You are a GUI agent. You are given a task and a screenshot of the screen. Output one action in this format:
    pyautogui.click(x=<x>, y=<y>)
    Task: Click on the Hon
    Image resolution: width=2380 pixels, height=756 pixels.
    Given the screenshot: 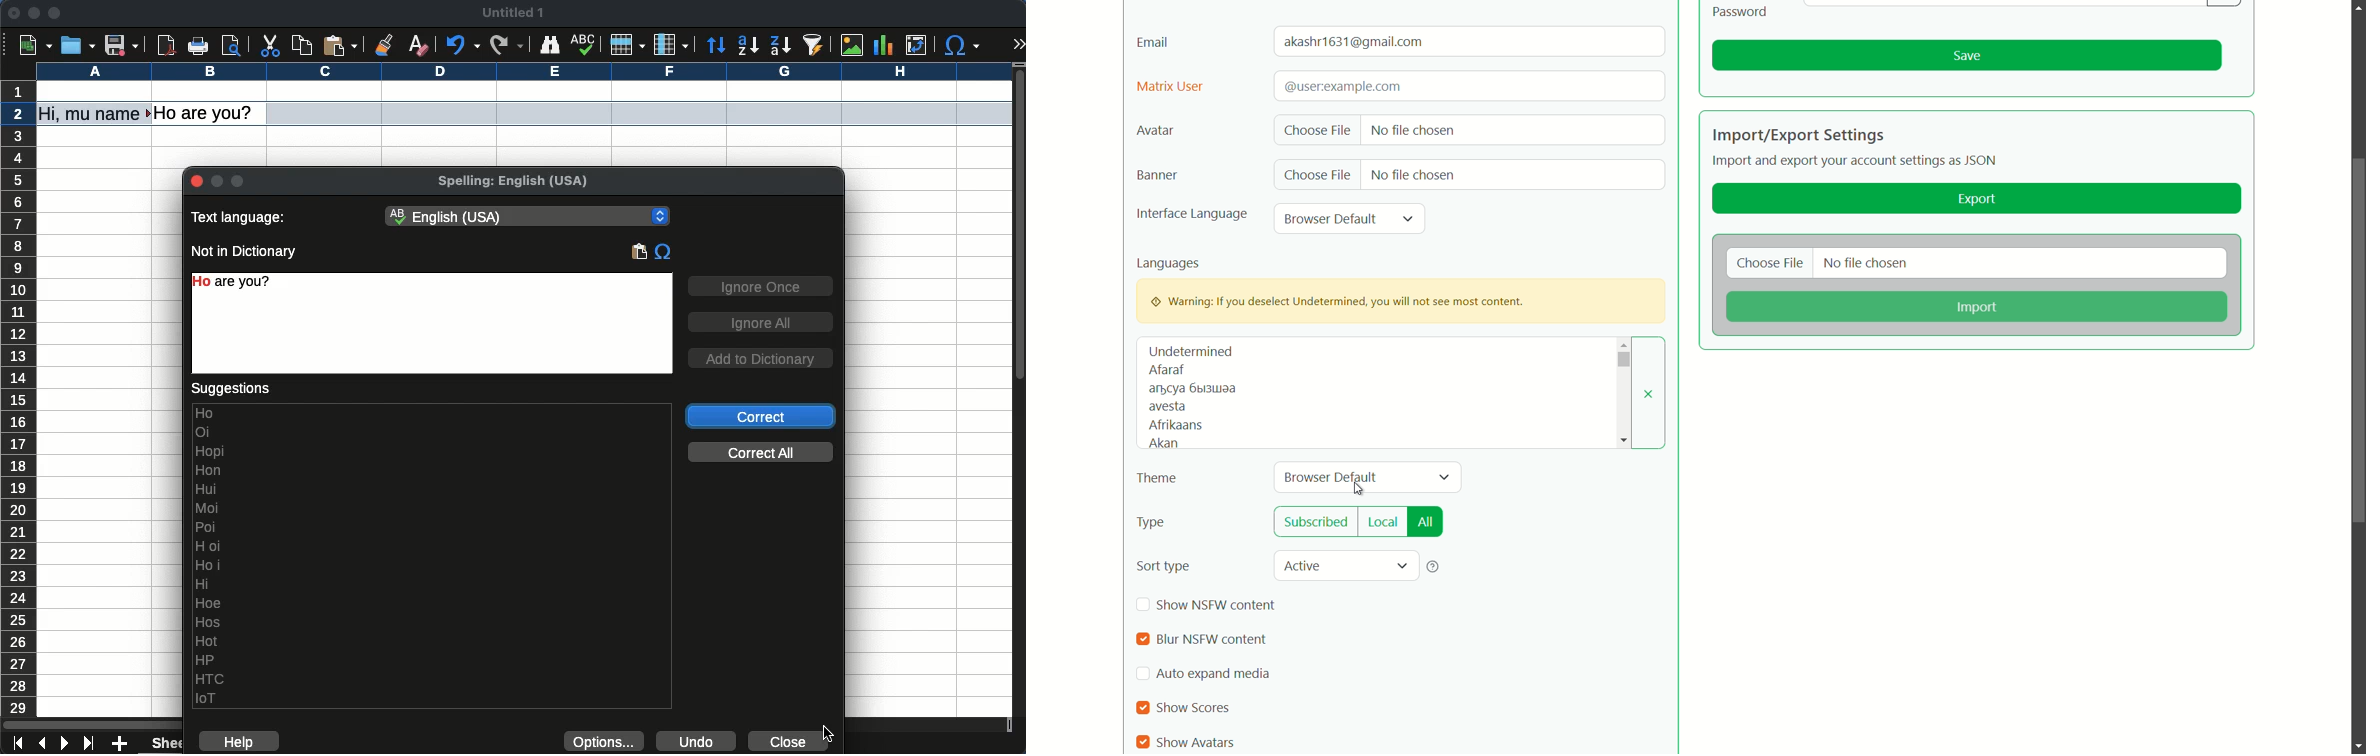 What is the action you would take?
    pyautogui.click(x=211, y=470)
    